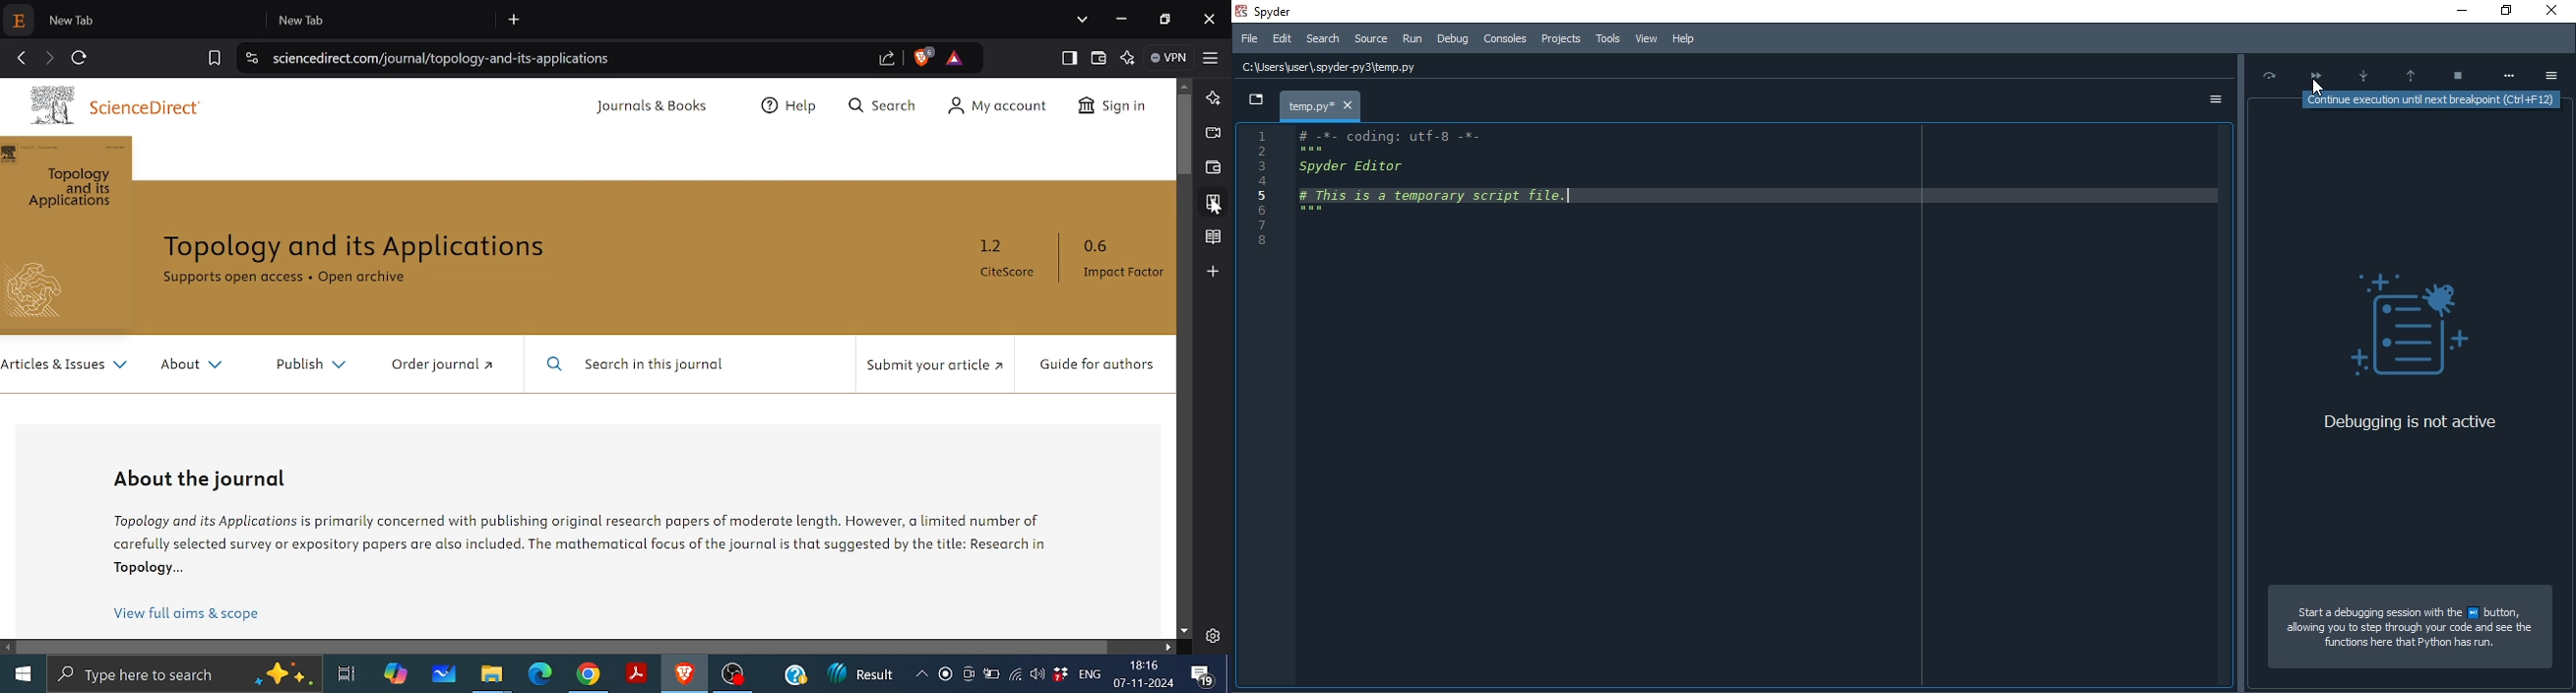 This screenshot has width=2576, height=700. Describe the element at coordinates (2313, 73) in the screenshot. I see `Continue execution until next breakpoint` at that location.